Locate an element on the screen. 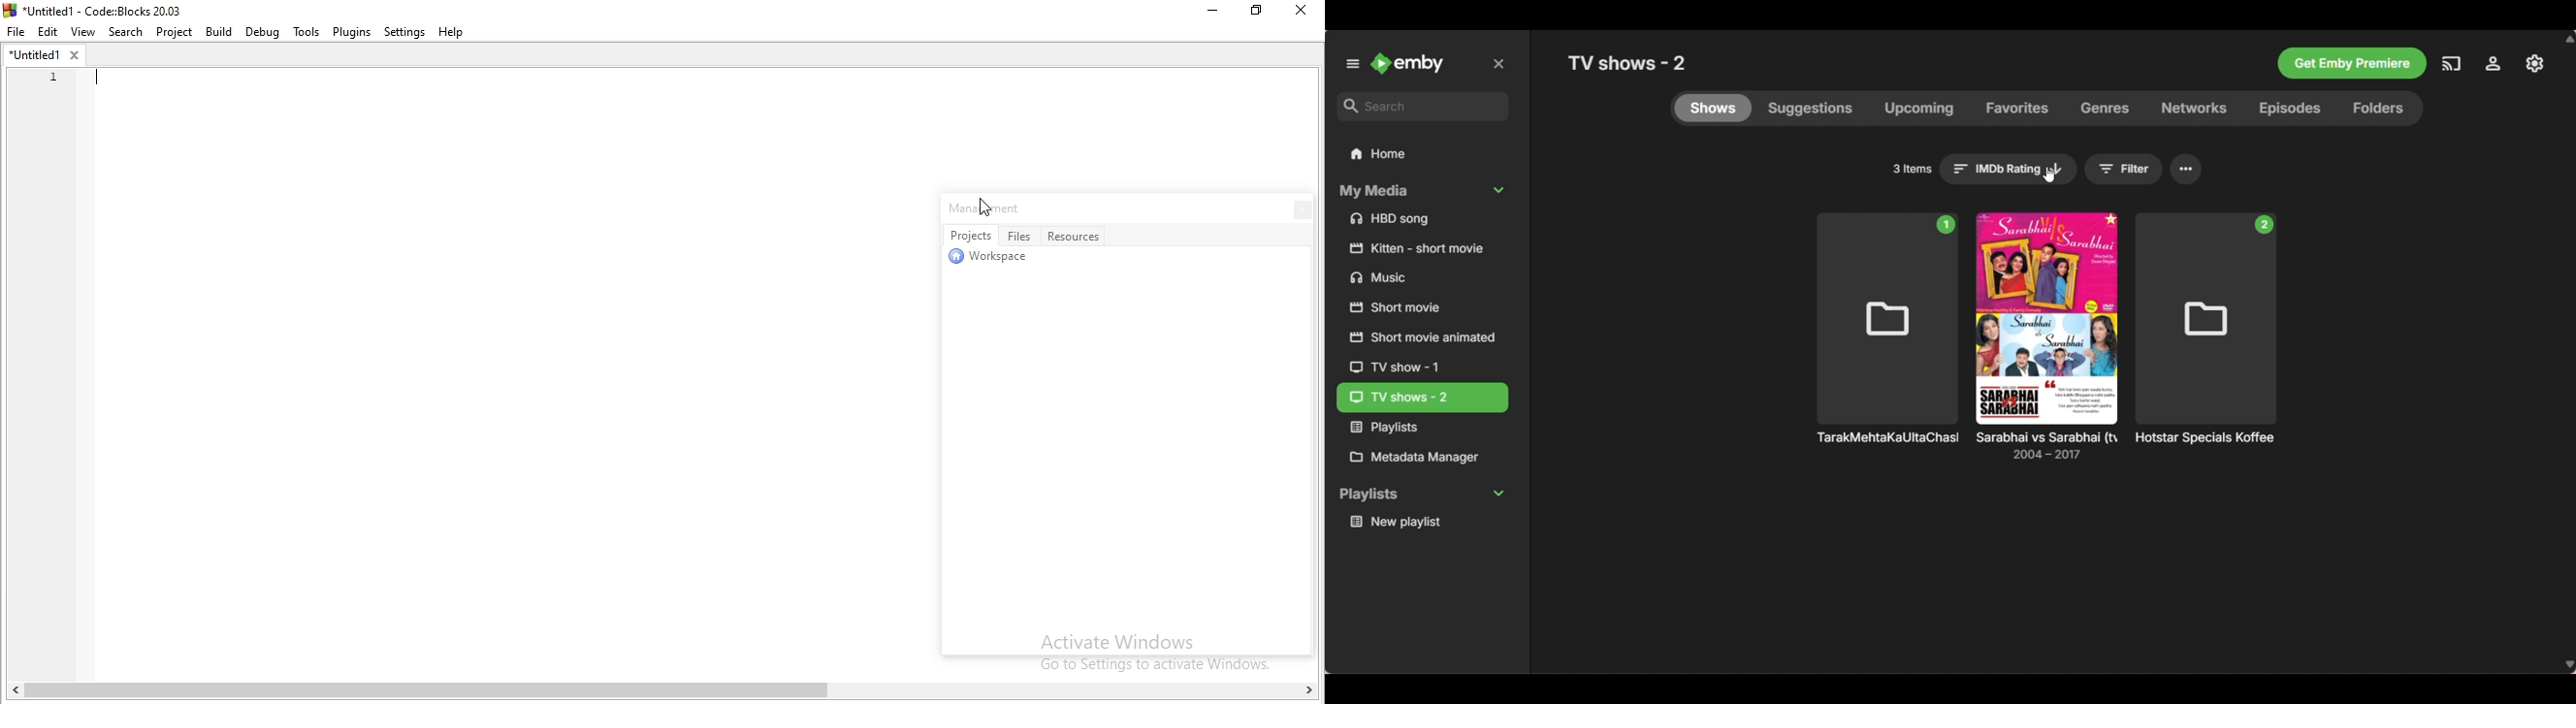  management is located at coordinates (995, 208).